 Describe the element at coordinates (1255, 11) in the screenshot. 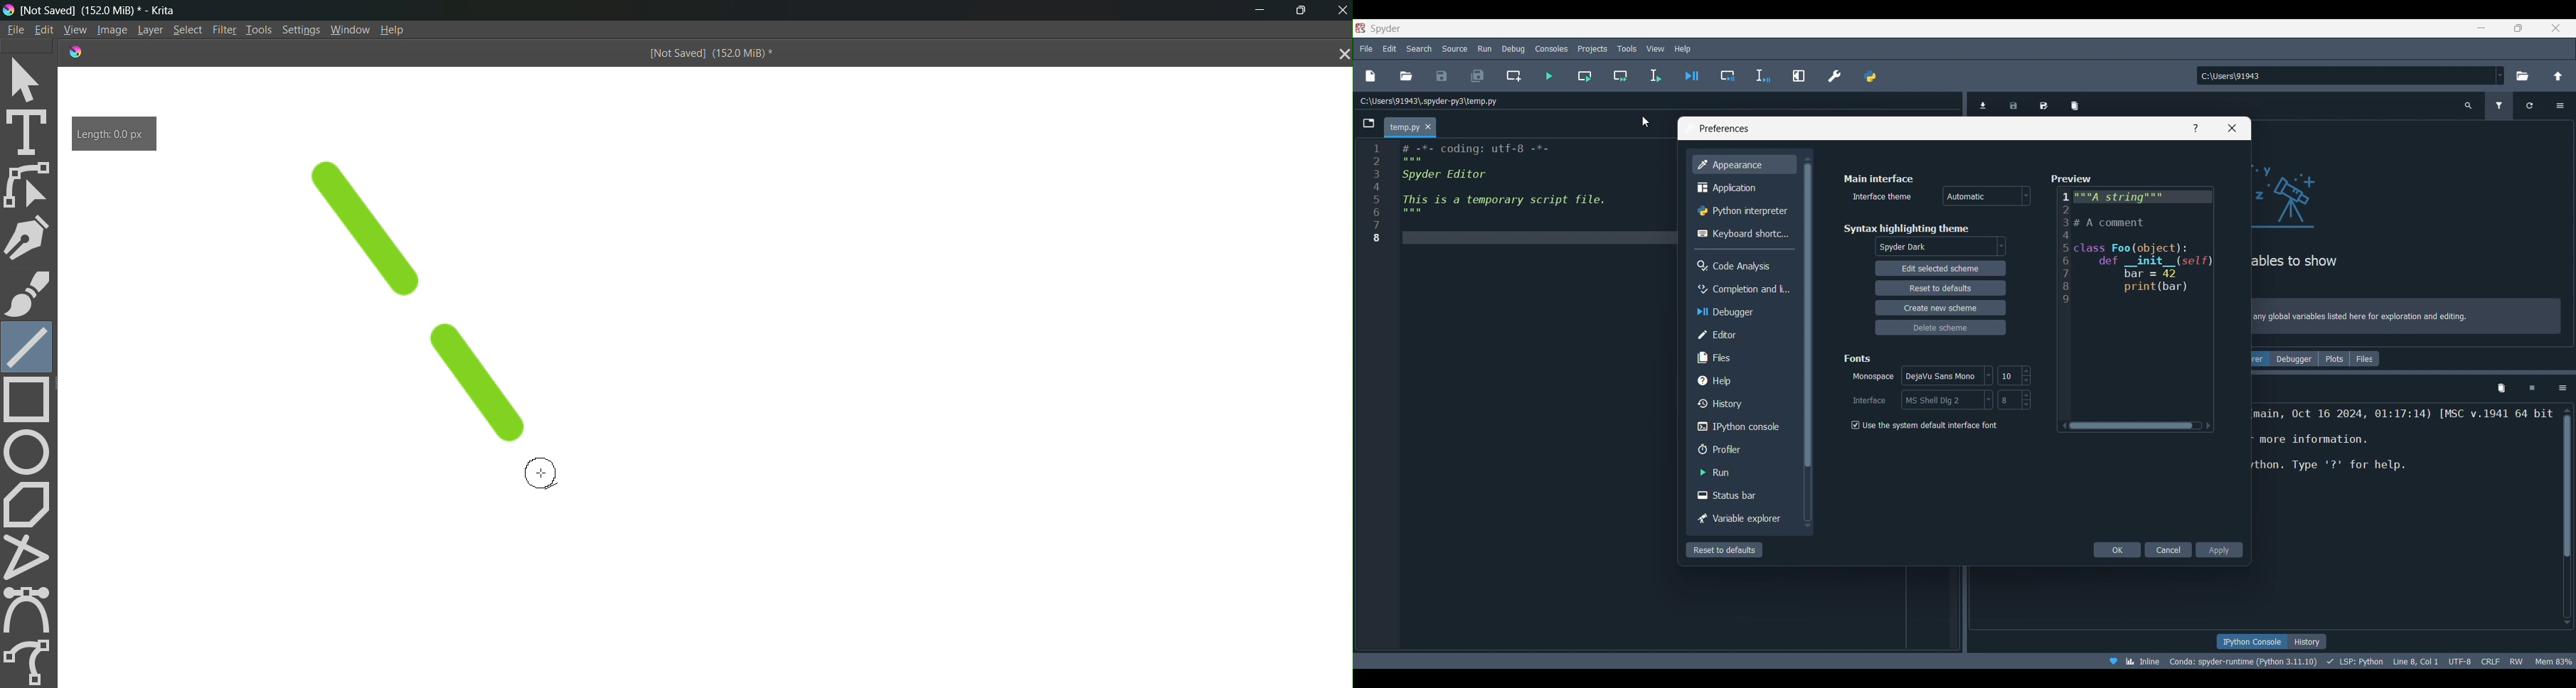

I see `minimize` at that location.